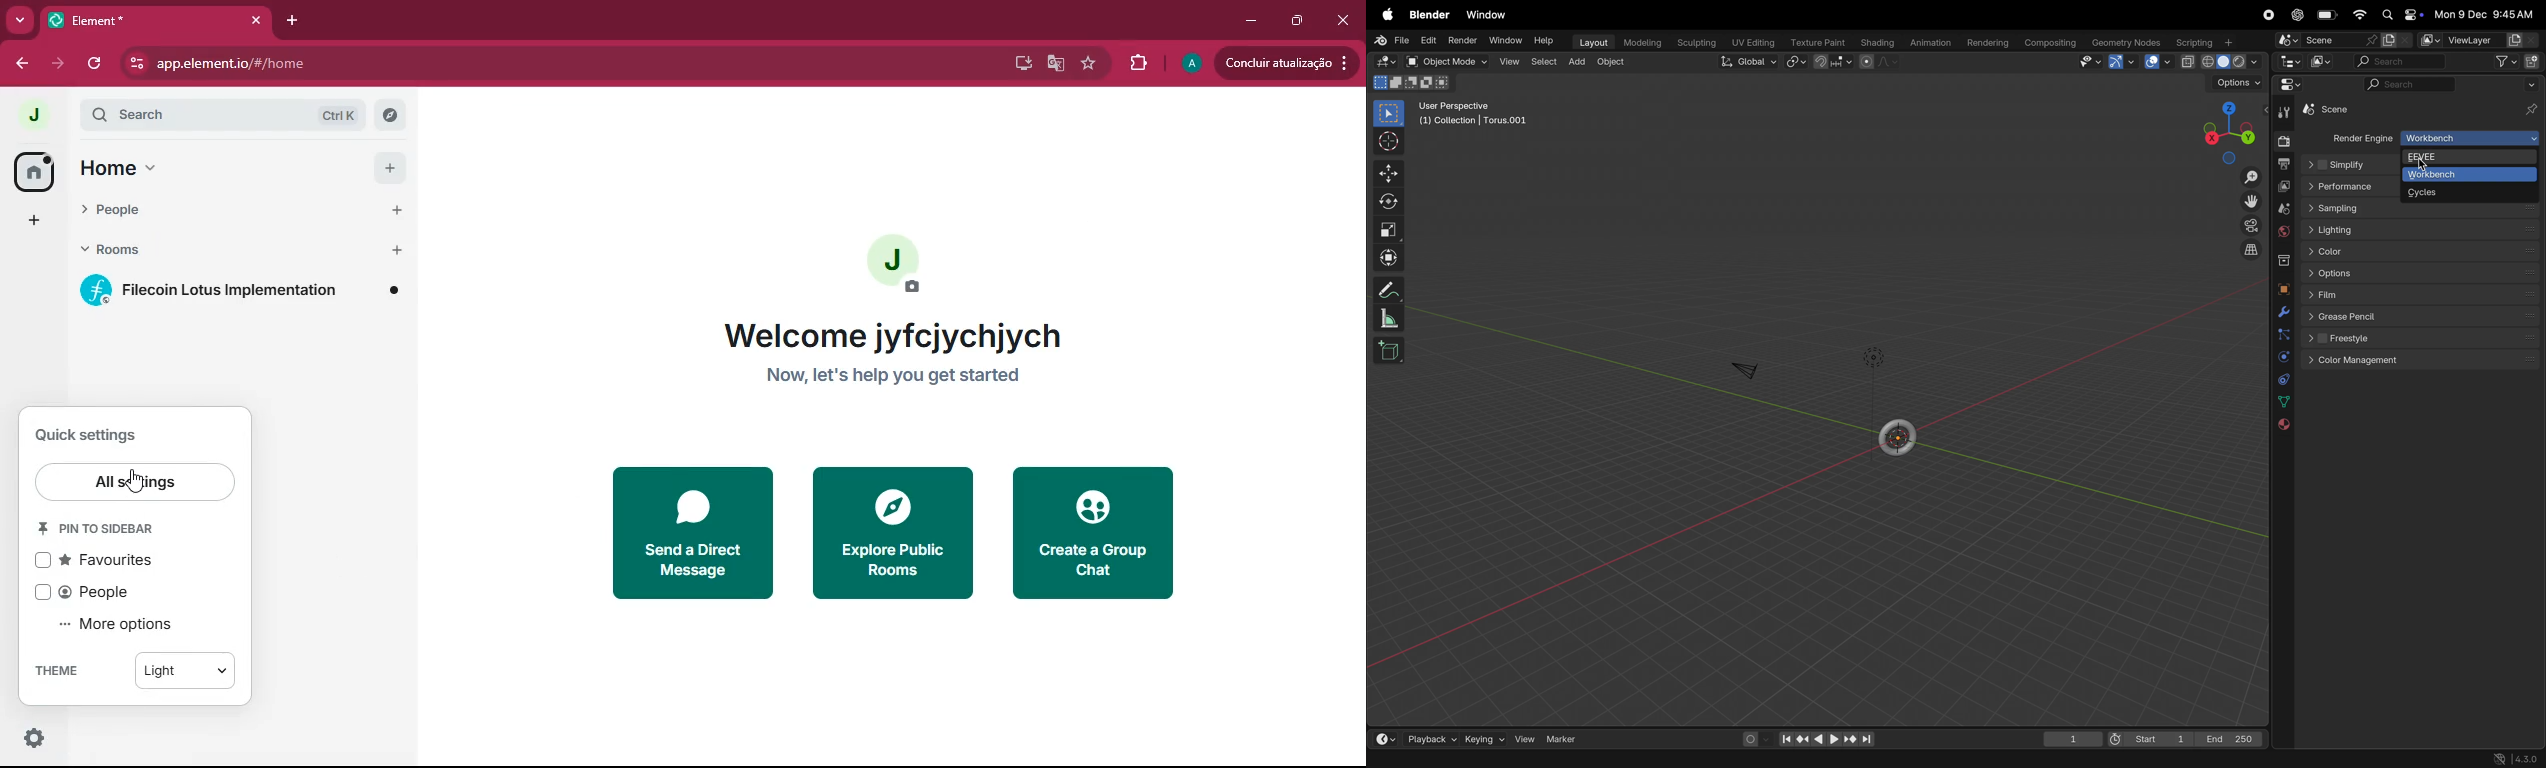 The width and height of the screenshot is (2548, 784). Describe the element at coordinates (108, 564) in the screenshot. I see `favourites` at that location.